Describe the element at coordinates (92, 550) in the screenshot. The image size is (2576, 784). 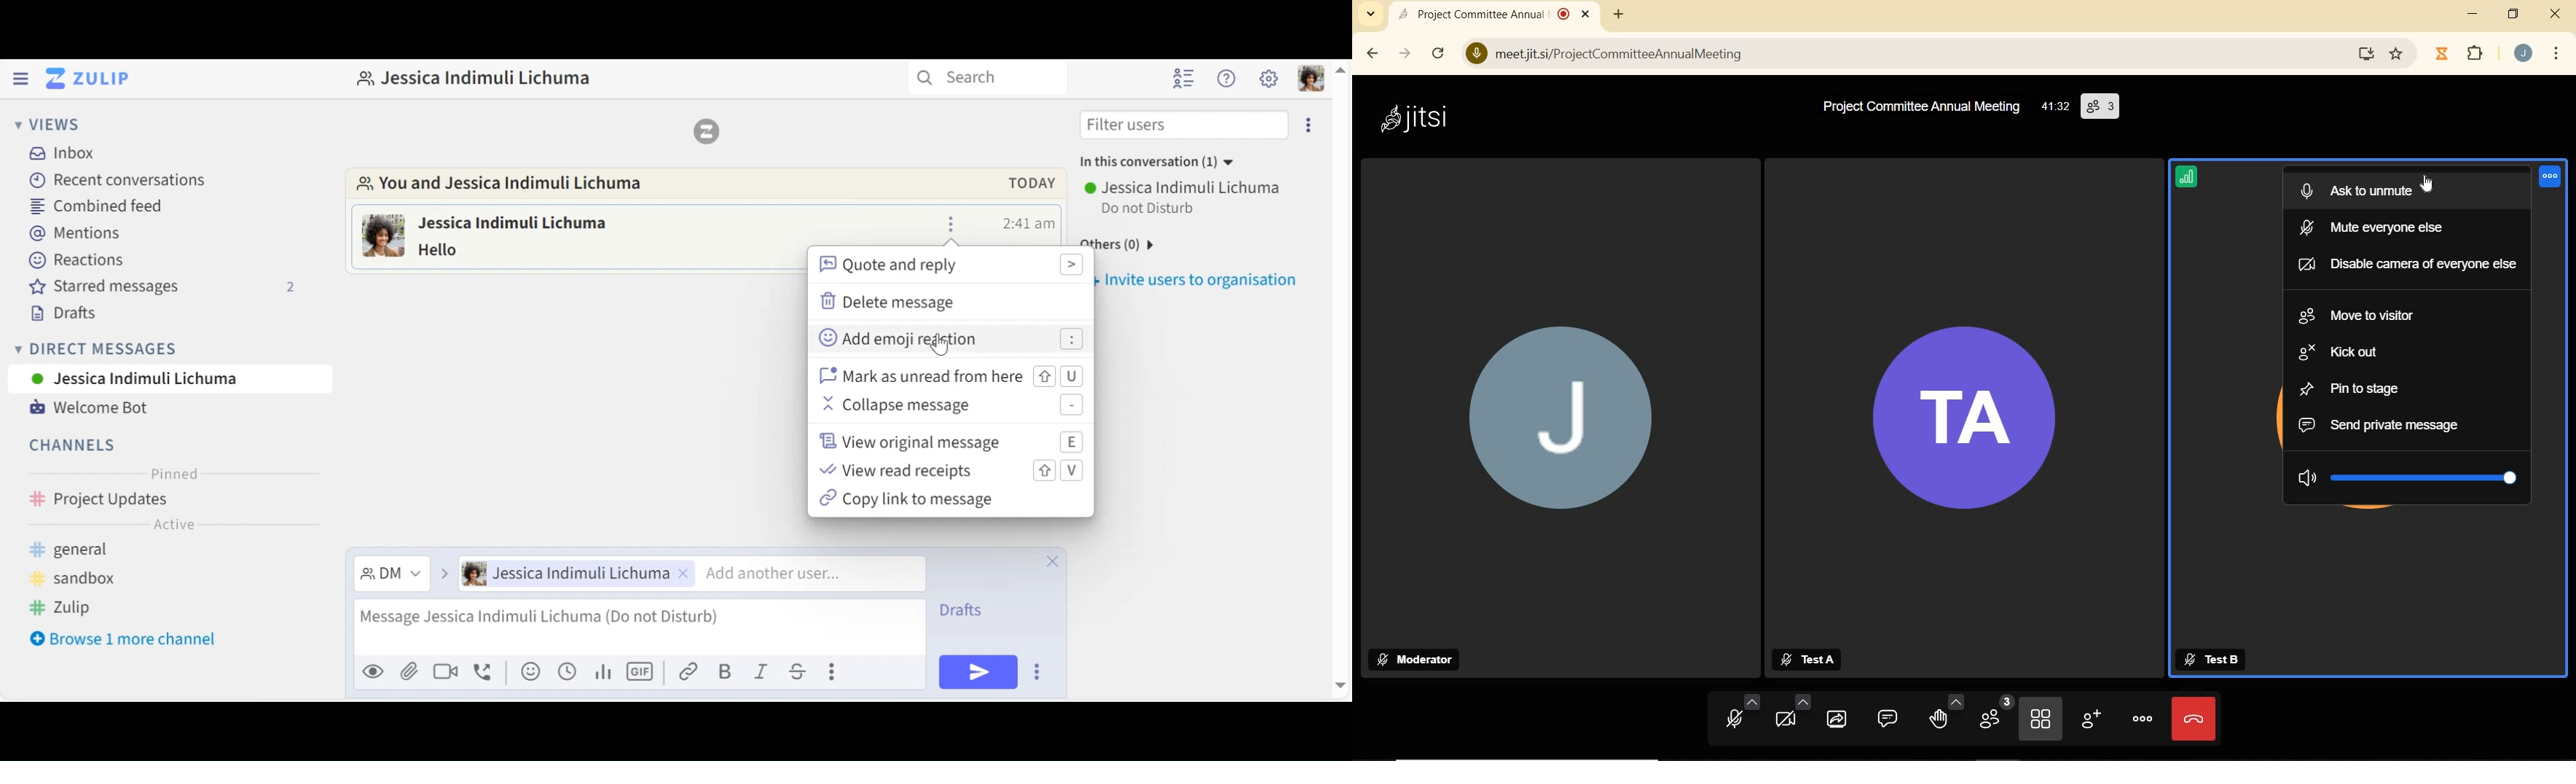
I see `general` at that location.